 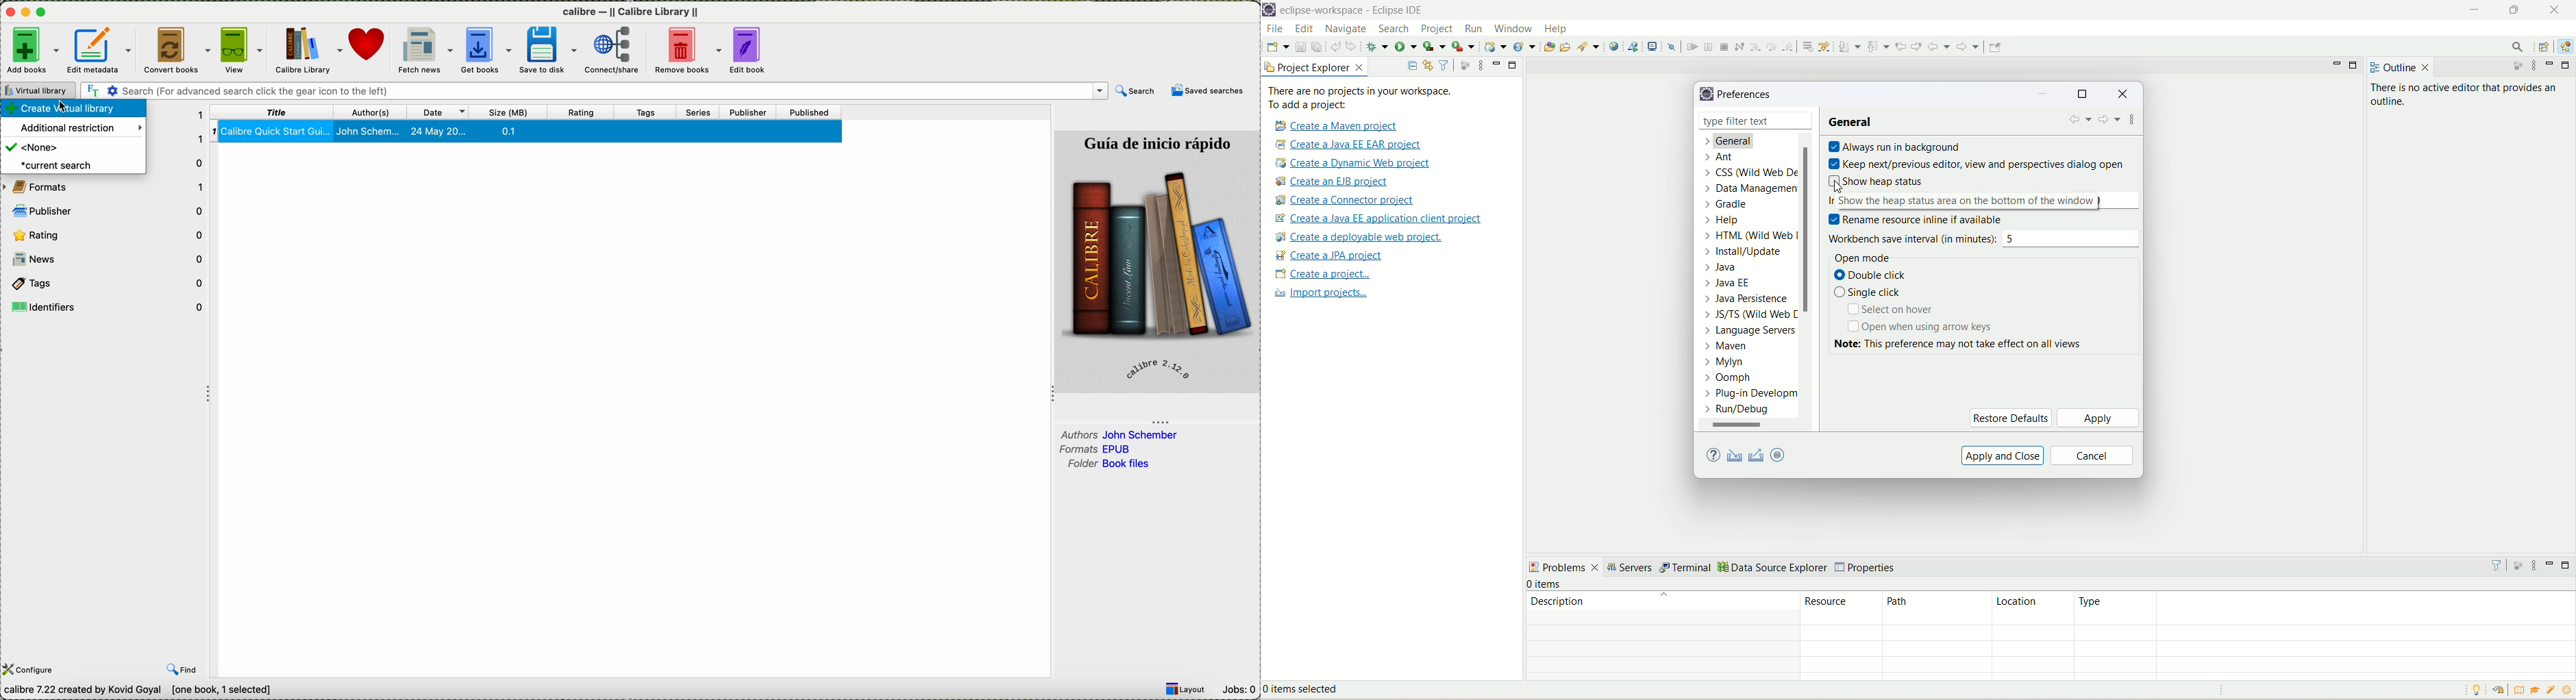 I want to click on title, so click(x=271, y=113).